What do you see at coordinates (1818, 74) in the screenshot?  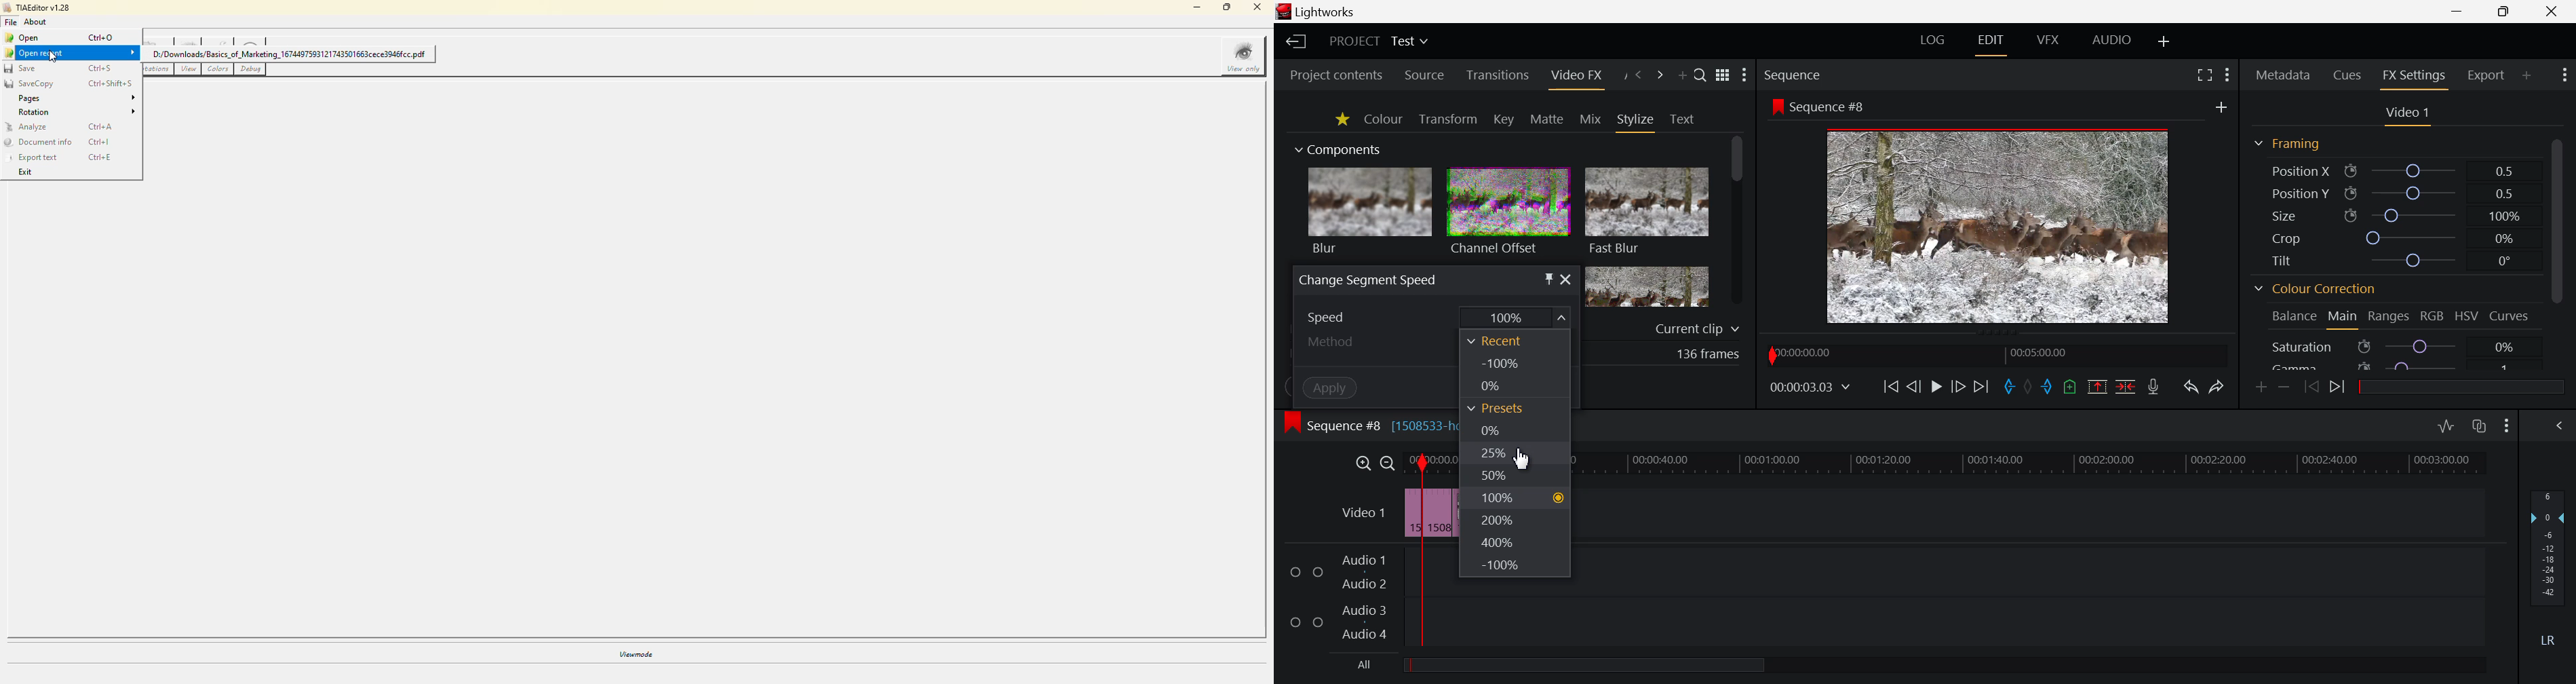 I see `Sequence` at bounding box center [1818, 74].